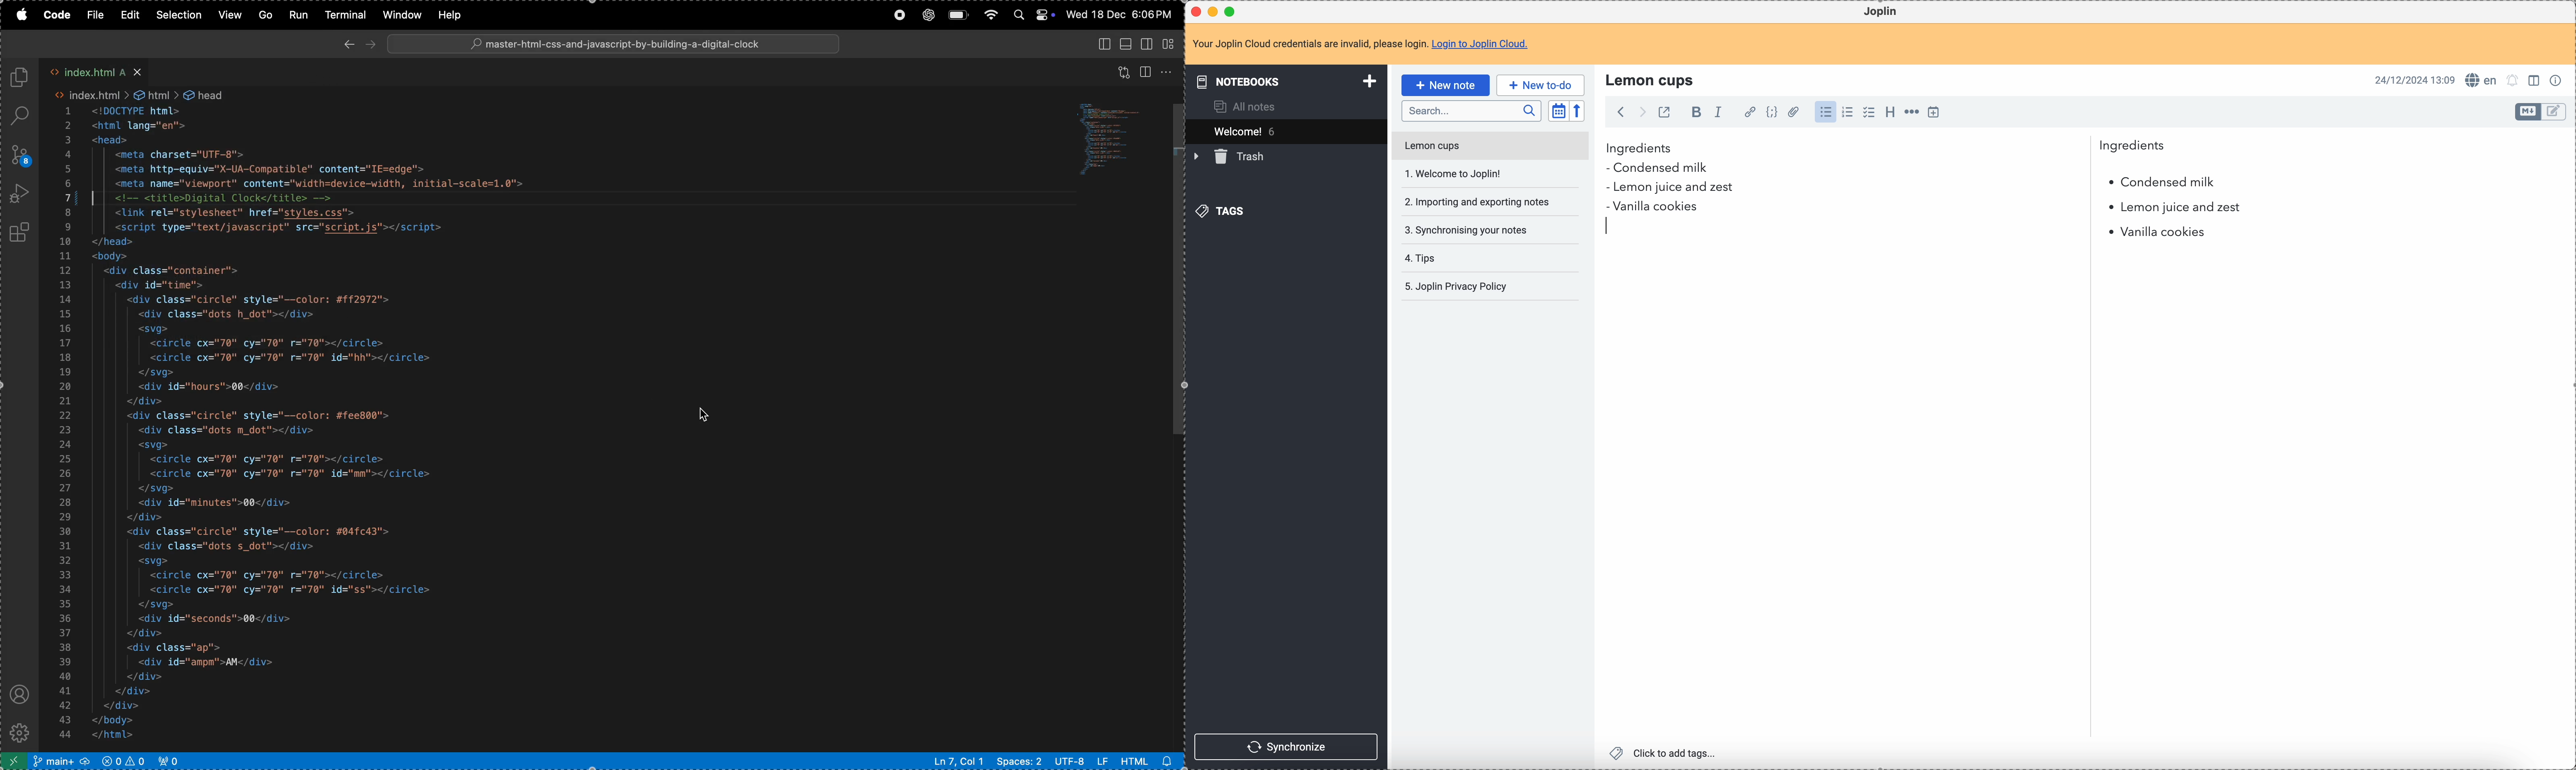 The height and width of the screenshot is (784, 2576). I want to click on toggle edit layout, so click(2554, 112).